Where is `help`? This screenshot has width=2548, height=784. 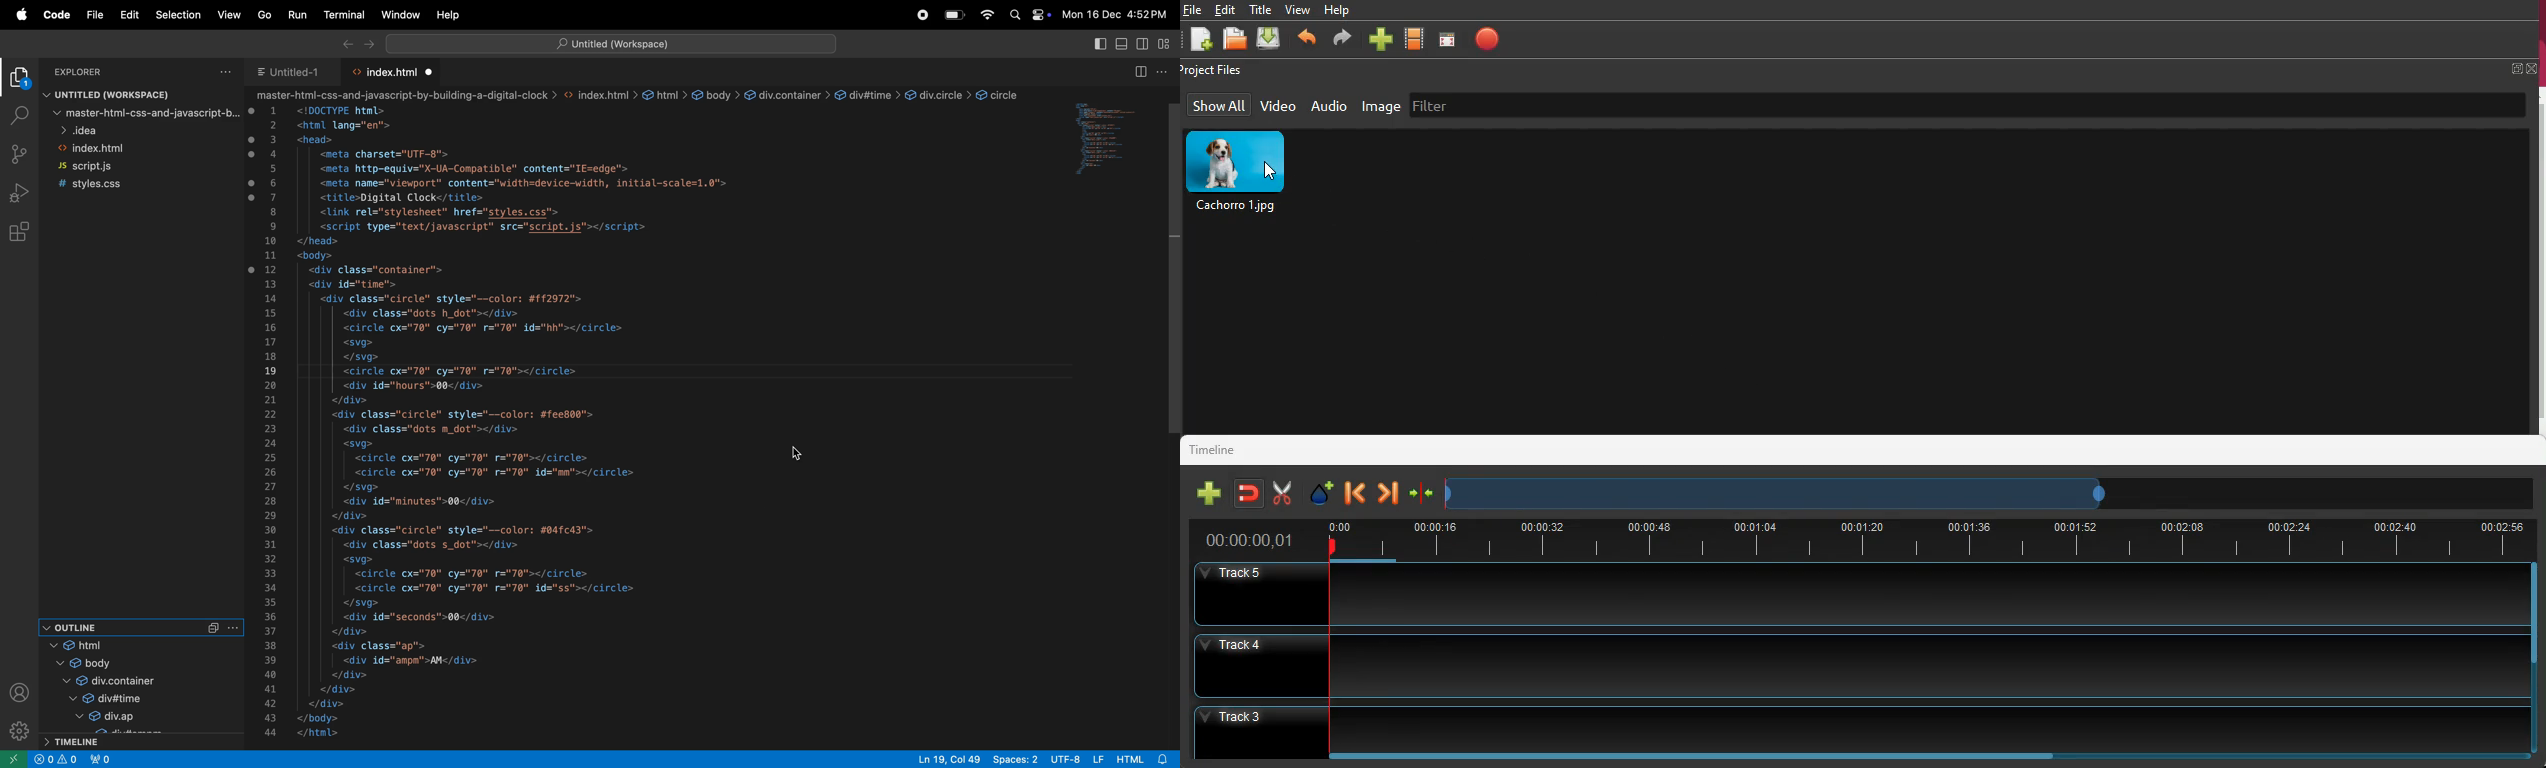
help is located at coordinates (450, 14).